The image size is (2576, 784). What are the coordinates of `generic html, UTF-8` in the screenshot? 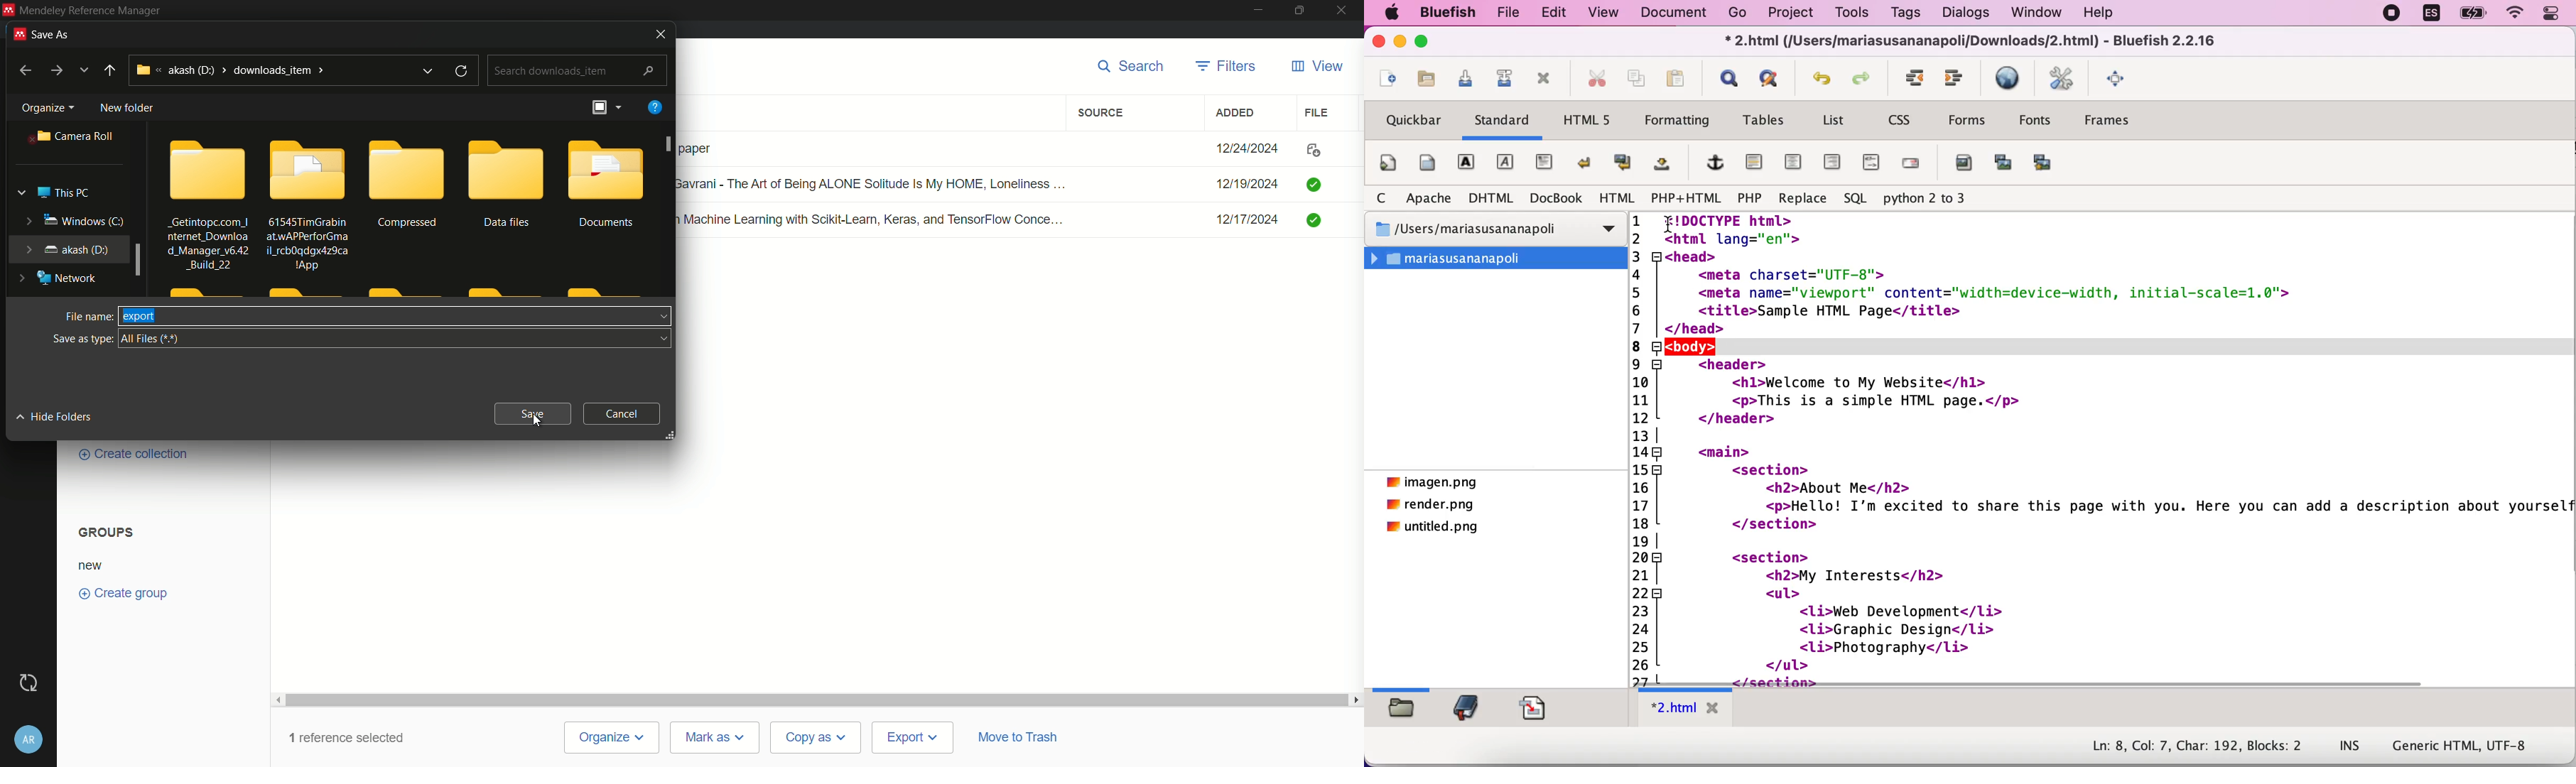 It's located at (2462, 747).